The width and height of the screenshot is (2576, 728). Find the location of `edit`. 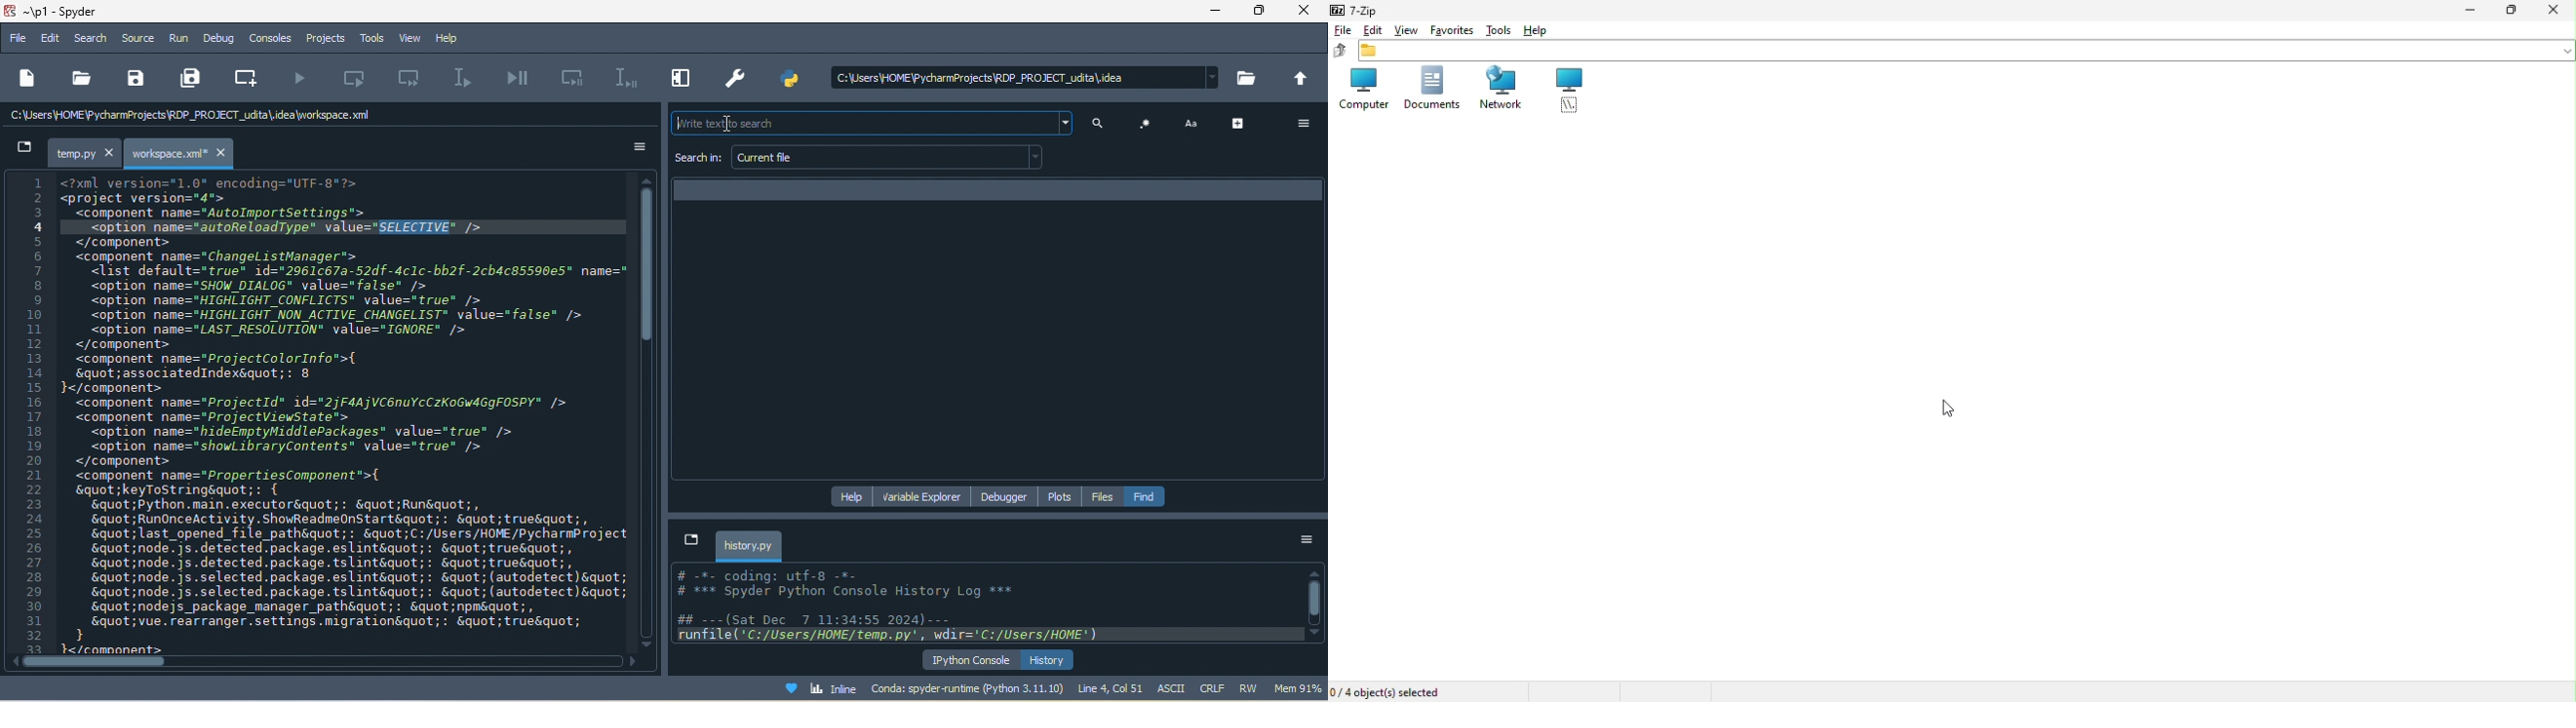

edit is located at coordinates (52, 38).